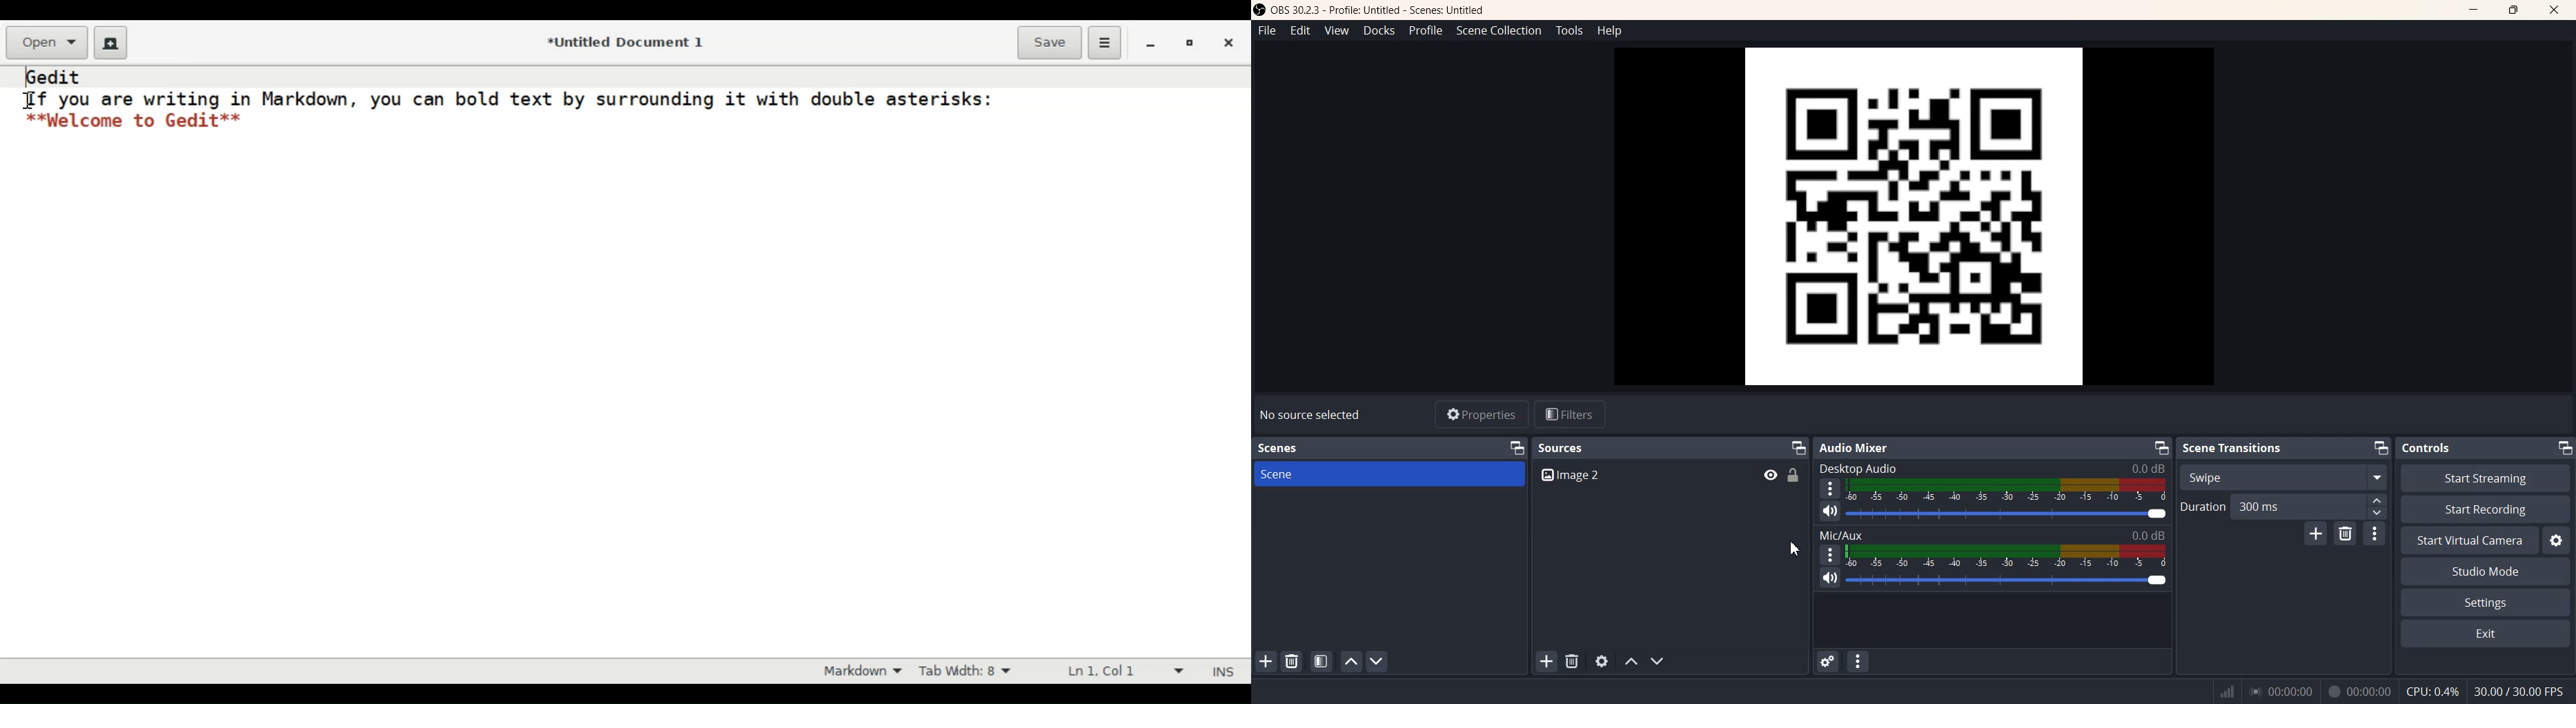 The image size is (2576, 728). Describe the element at coordinates (1480, 413) in the screenshot. I see `Properties` at that location.